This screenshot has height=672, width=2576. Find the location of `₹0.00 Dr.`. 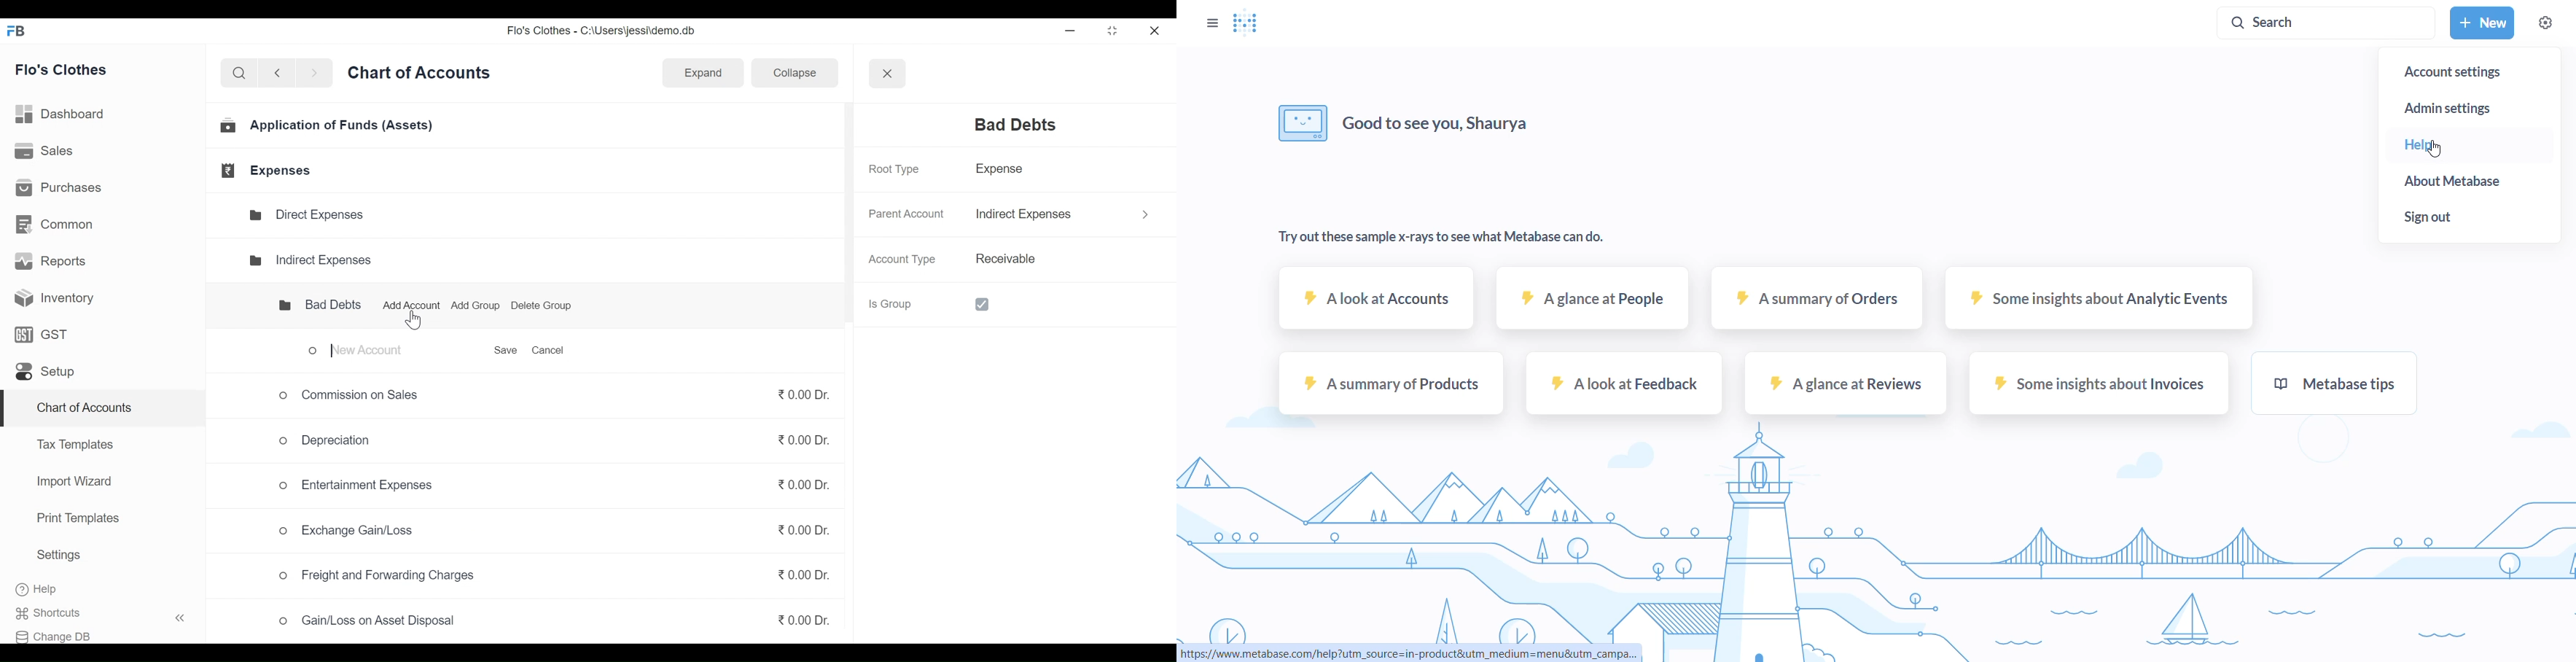

₹0.00 Dr. is located at coordinates (800, 444).